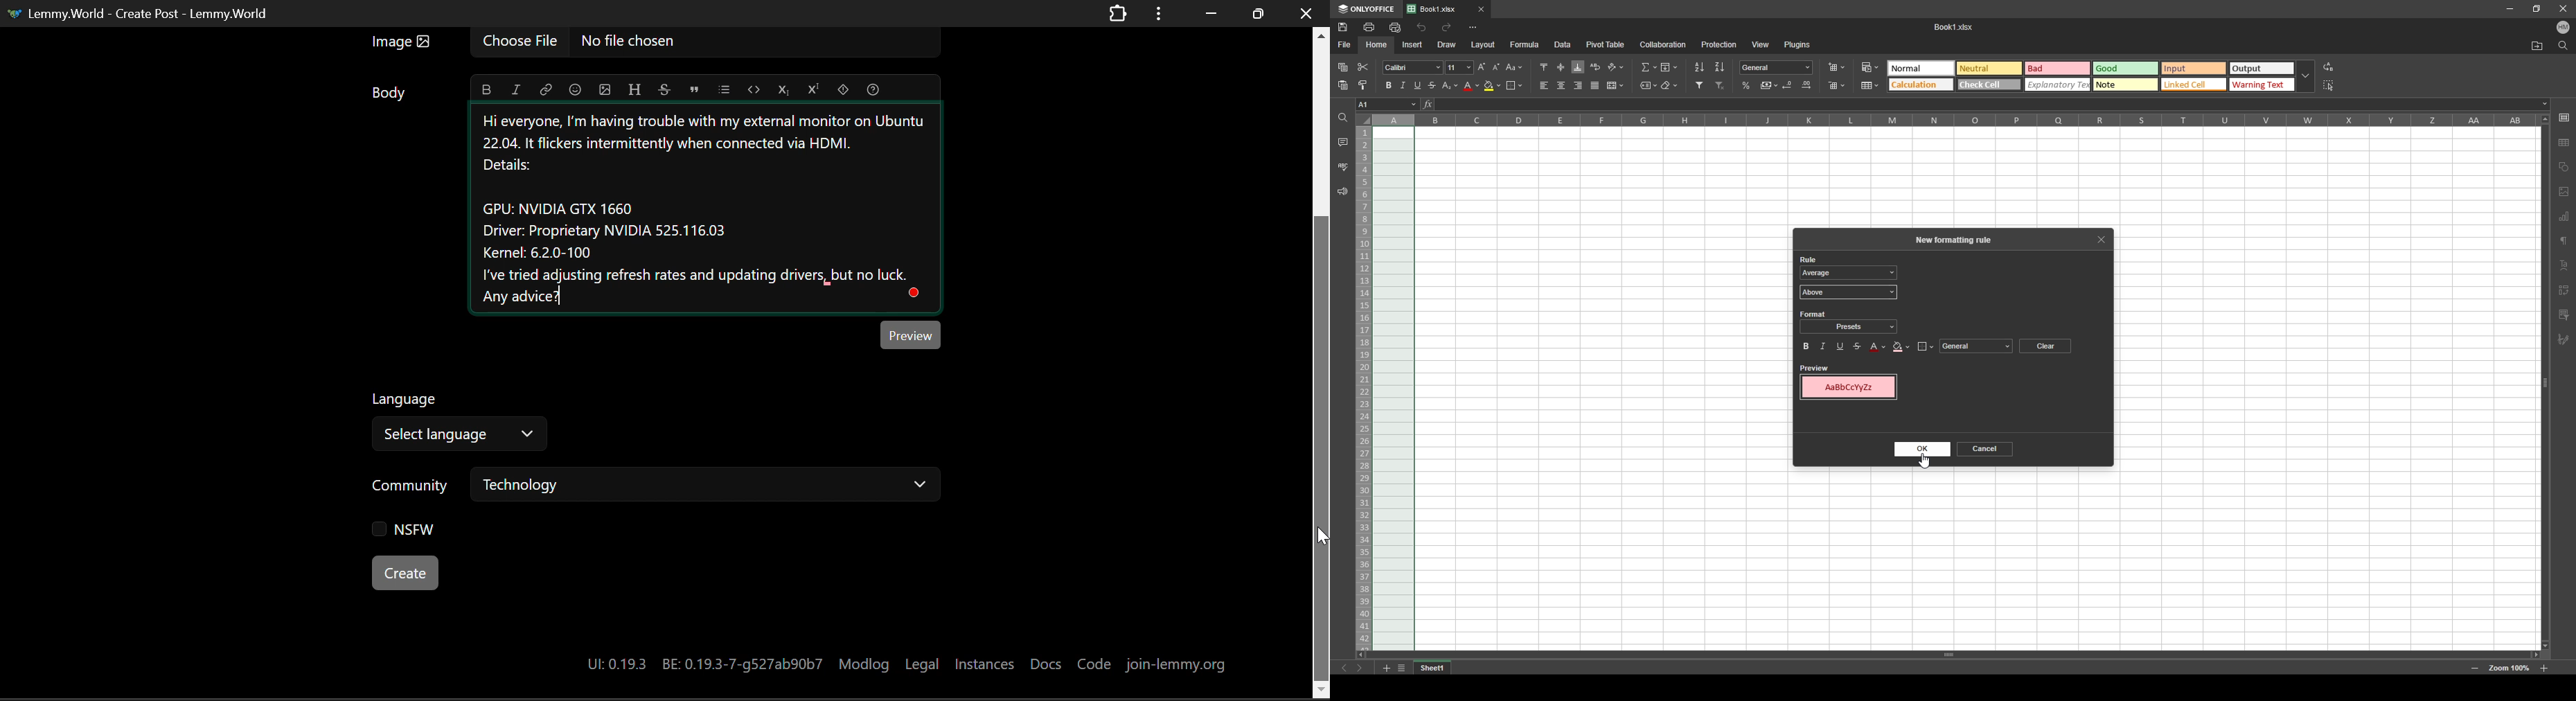 This screenshot has height=728, width=2576. What do you see at coordinates (1362, 389) in the screenshot?
I see `selected rows` at bounding box center [1362, 389].